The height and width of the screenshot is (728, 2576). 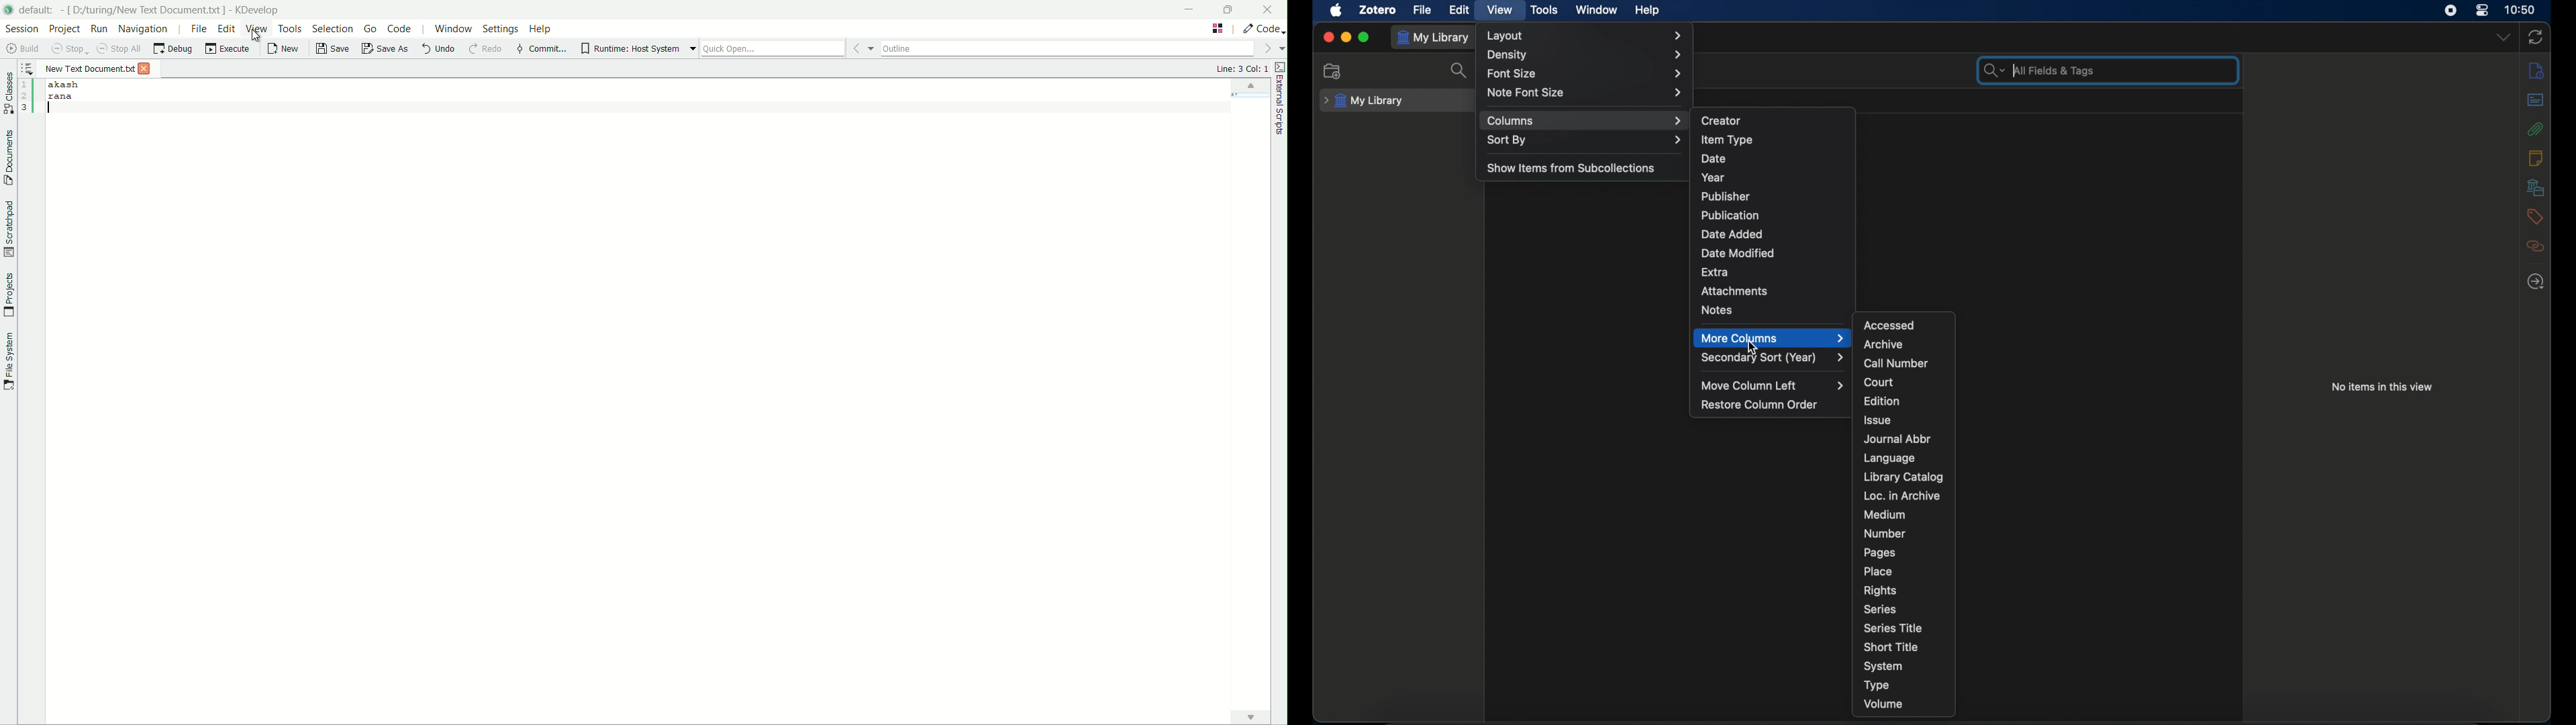 What do you see at coordinates (1753, 346) in the screenshot?
I see `cursor` at bounding box center [1753, 346].